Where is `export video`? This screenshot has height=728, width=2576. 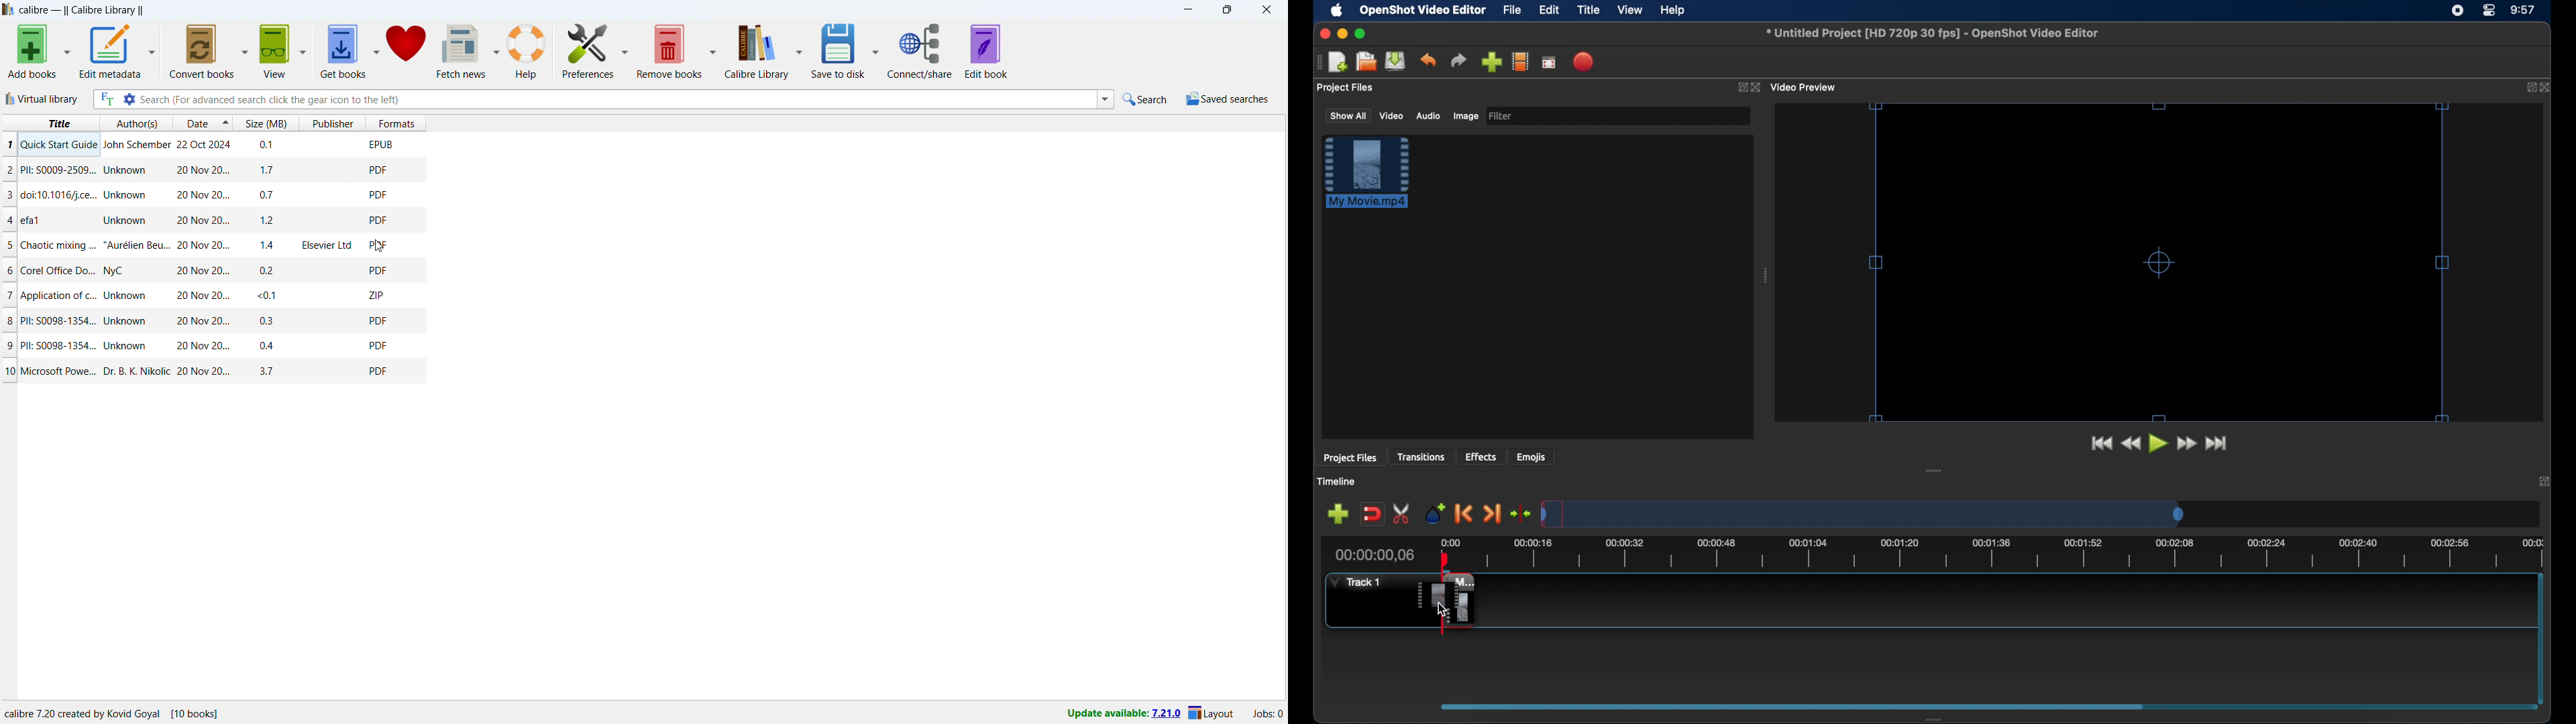 export video is located at coordinates (1585, 62).